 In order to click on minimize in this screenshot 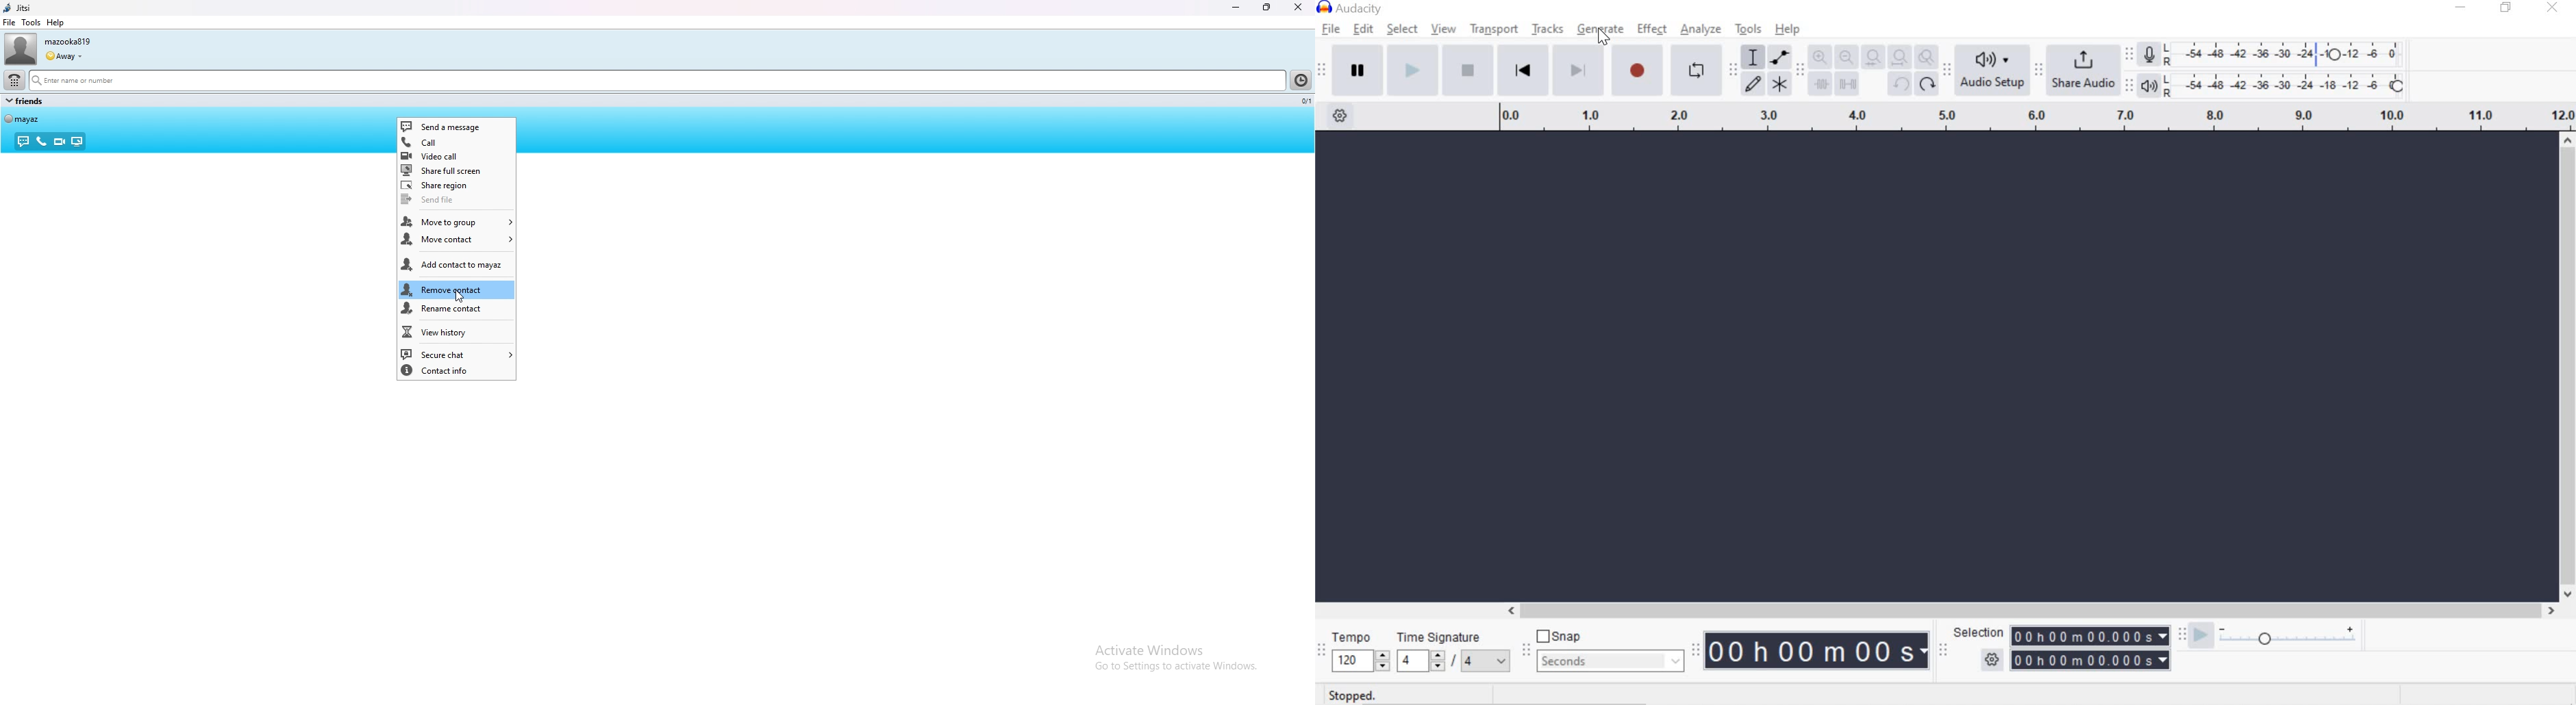, I will do `click(1236, 8)`.